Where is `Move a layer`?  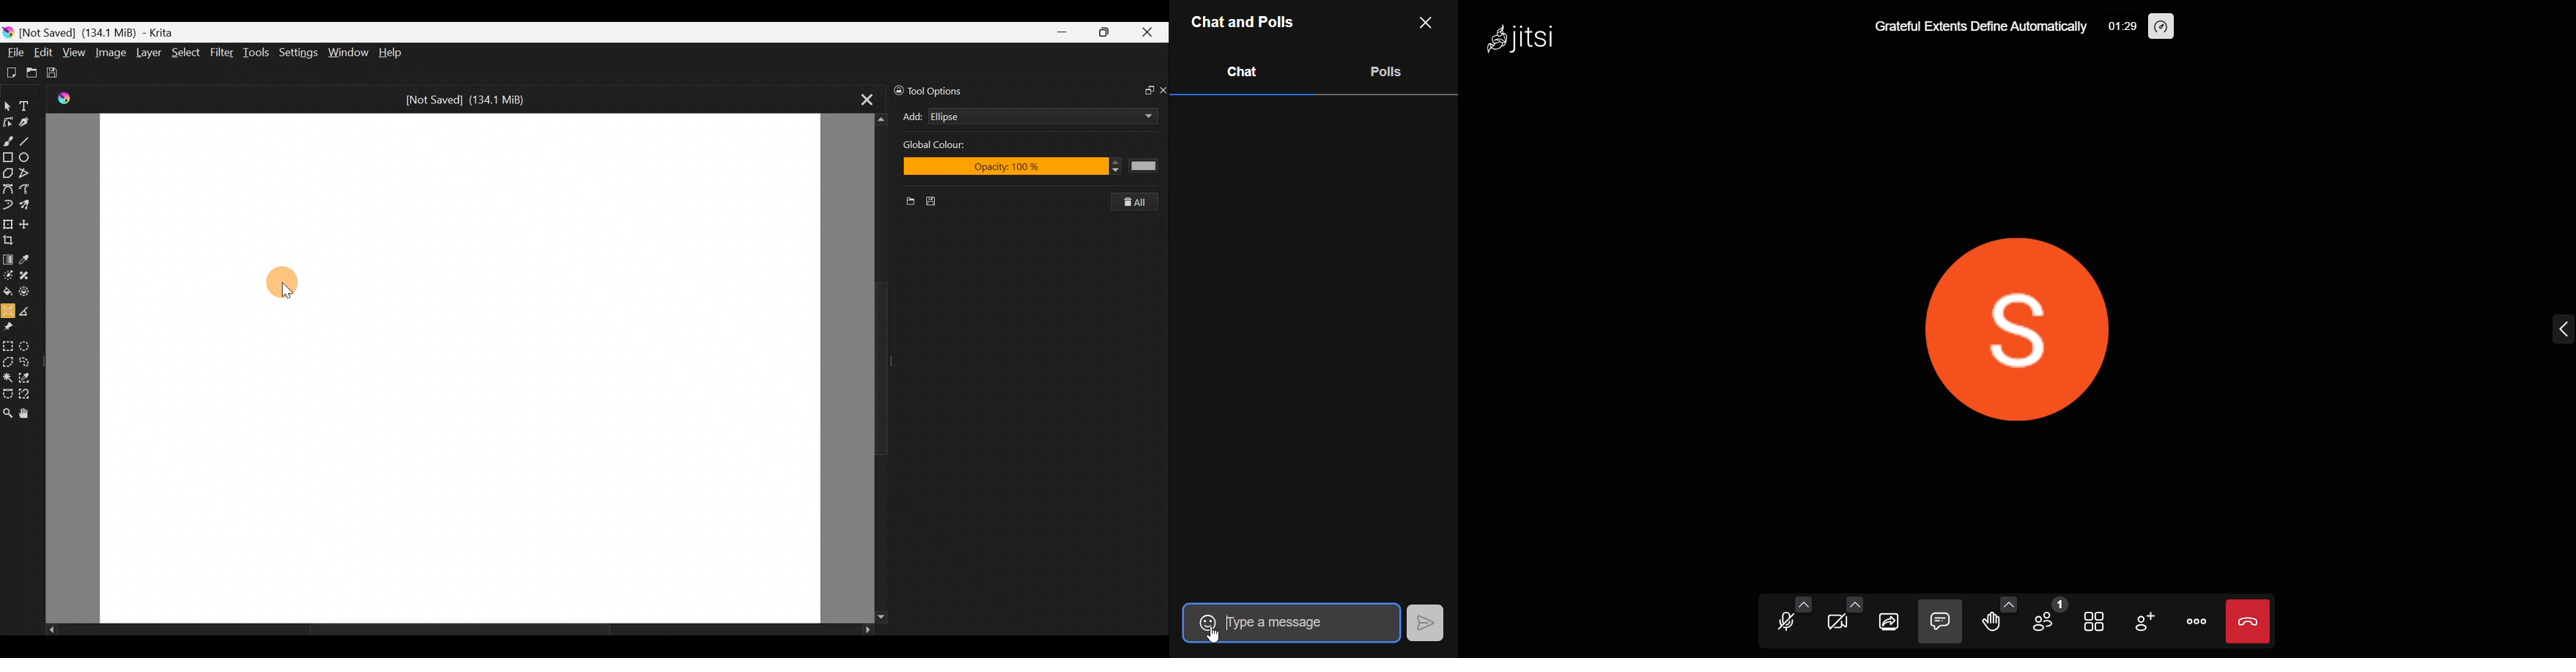
Move a layer is located at coordinates (27, 222).